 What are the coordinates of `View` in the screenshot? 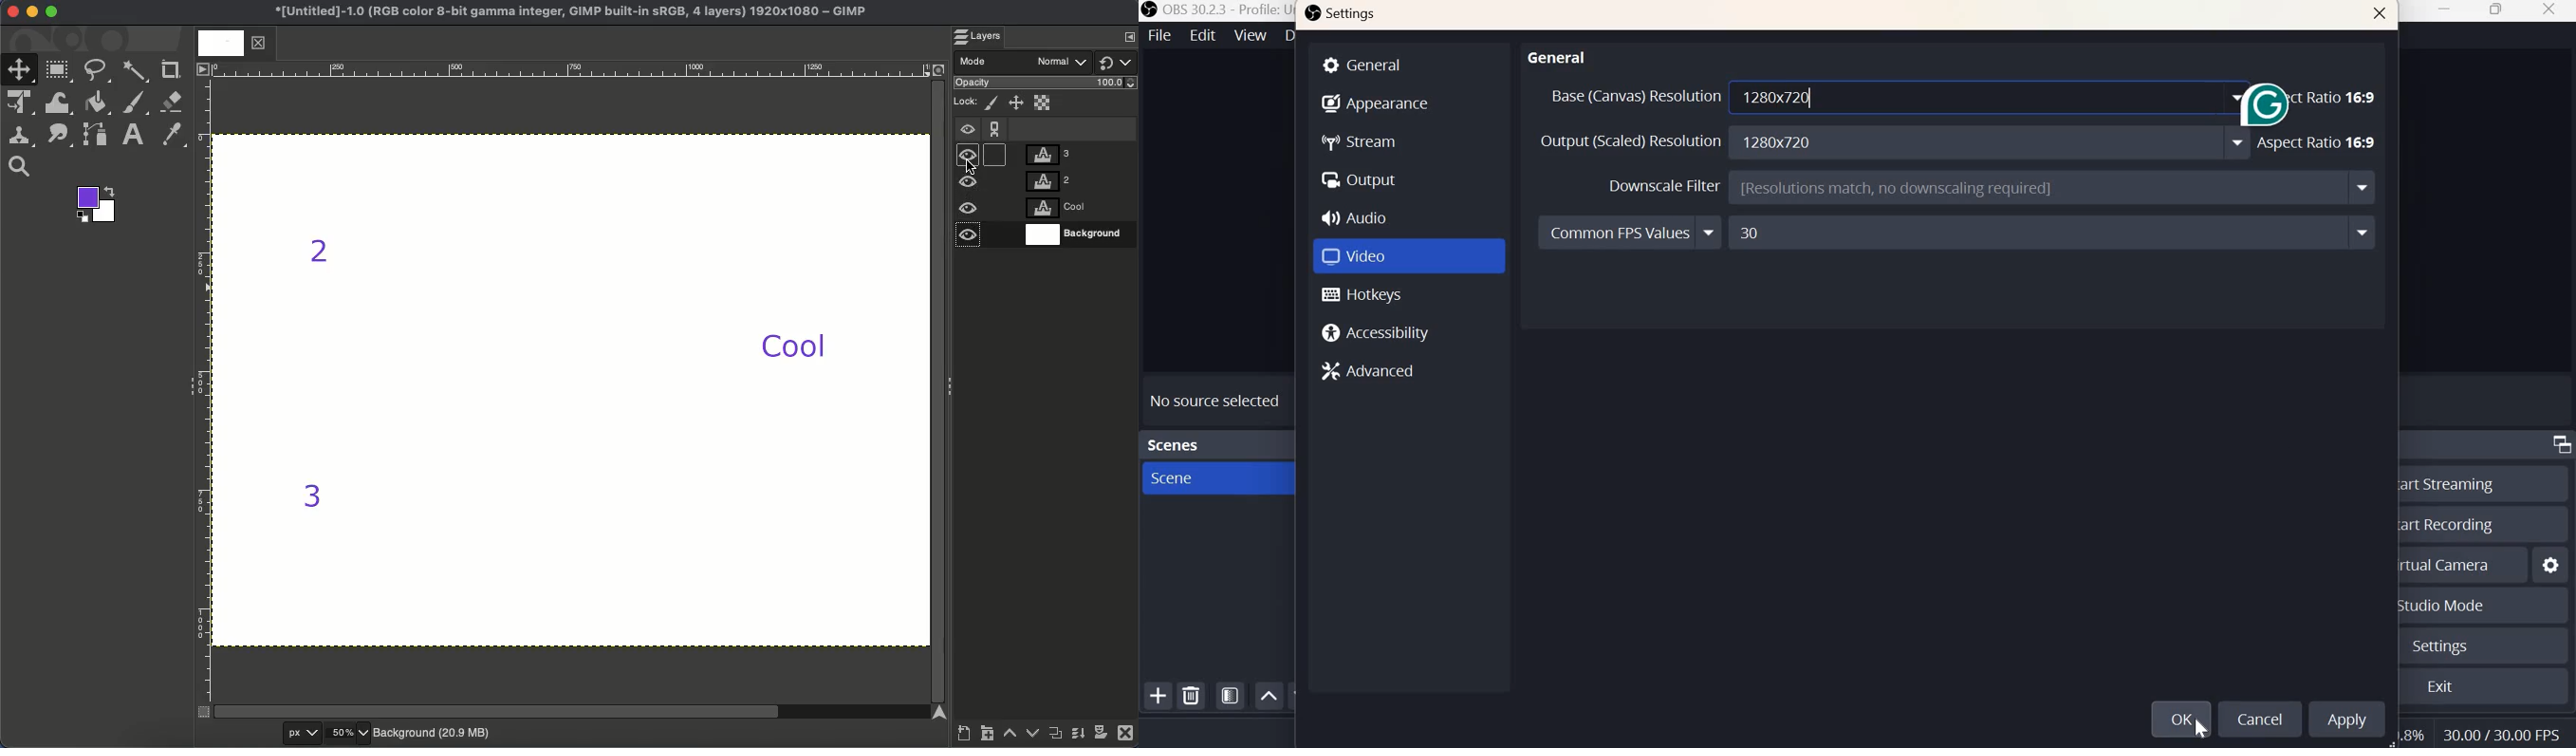 It's located at (1251, 36).